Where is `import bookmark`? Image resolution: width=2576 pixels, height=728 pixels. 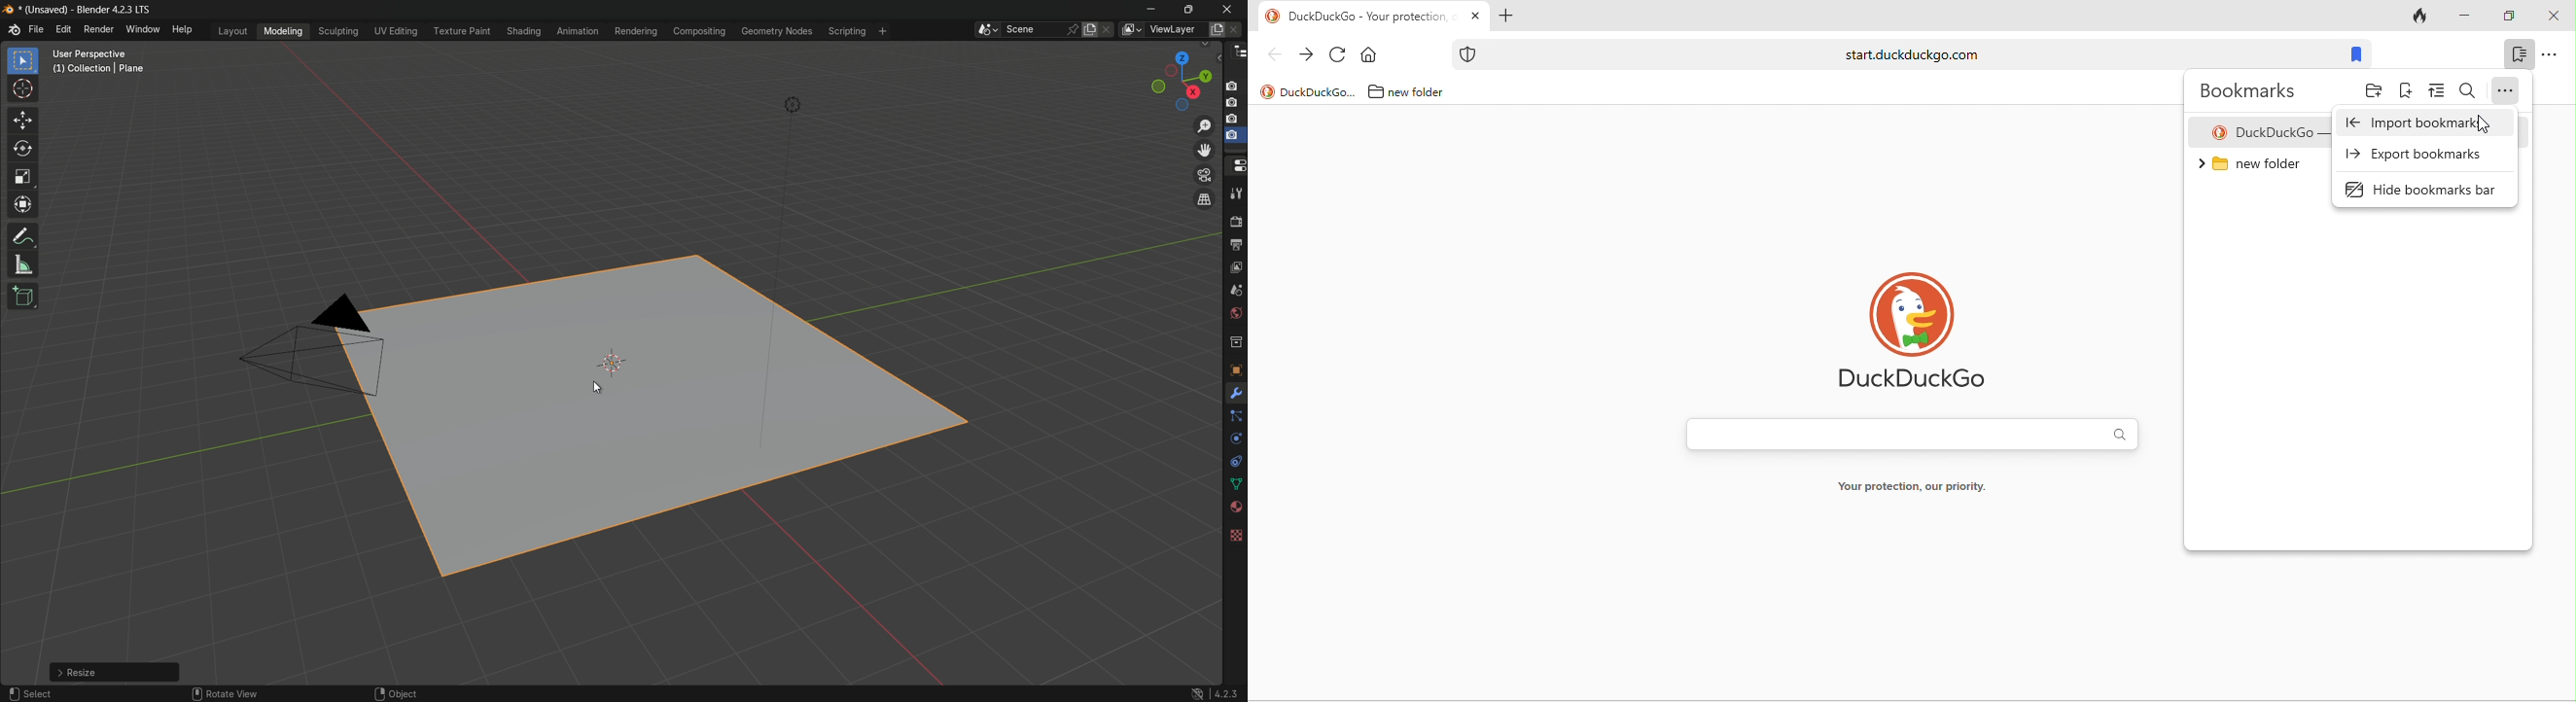
import bookmark is located at coordinates (2417, 123).